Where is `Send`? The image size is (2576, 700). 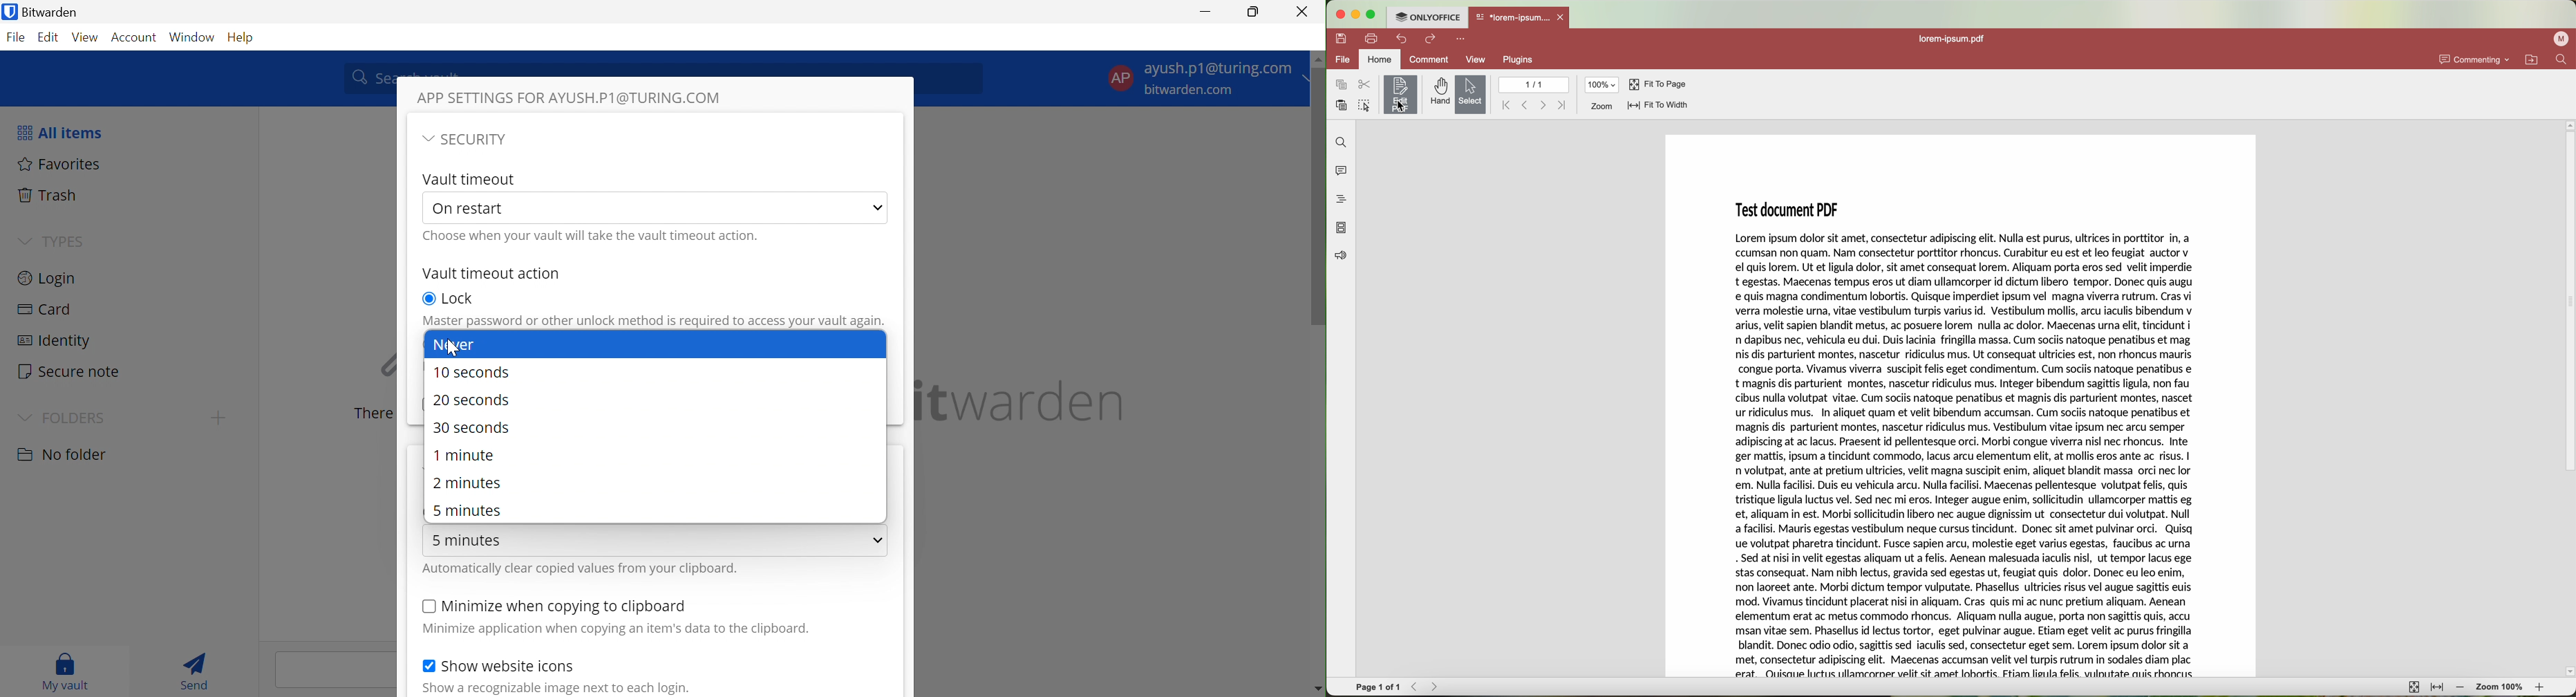 Send is located at coordinates (196, 670).